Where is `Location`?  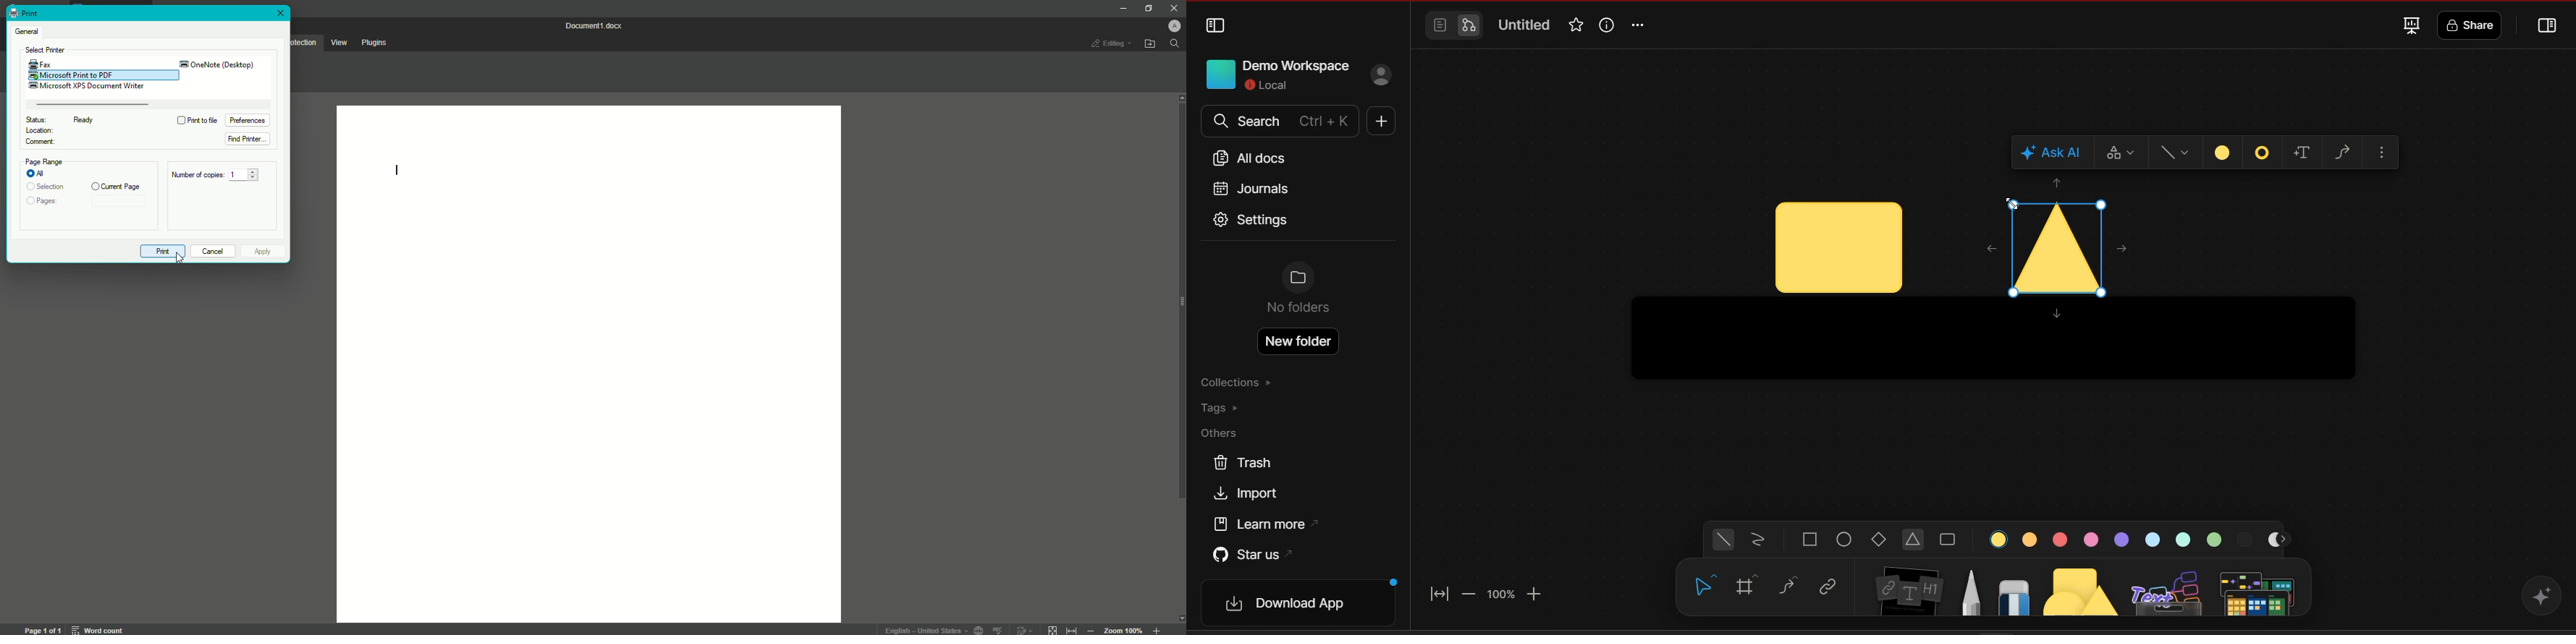 Location is located at coordinates (41, 132).